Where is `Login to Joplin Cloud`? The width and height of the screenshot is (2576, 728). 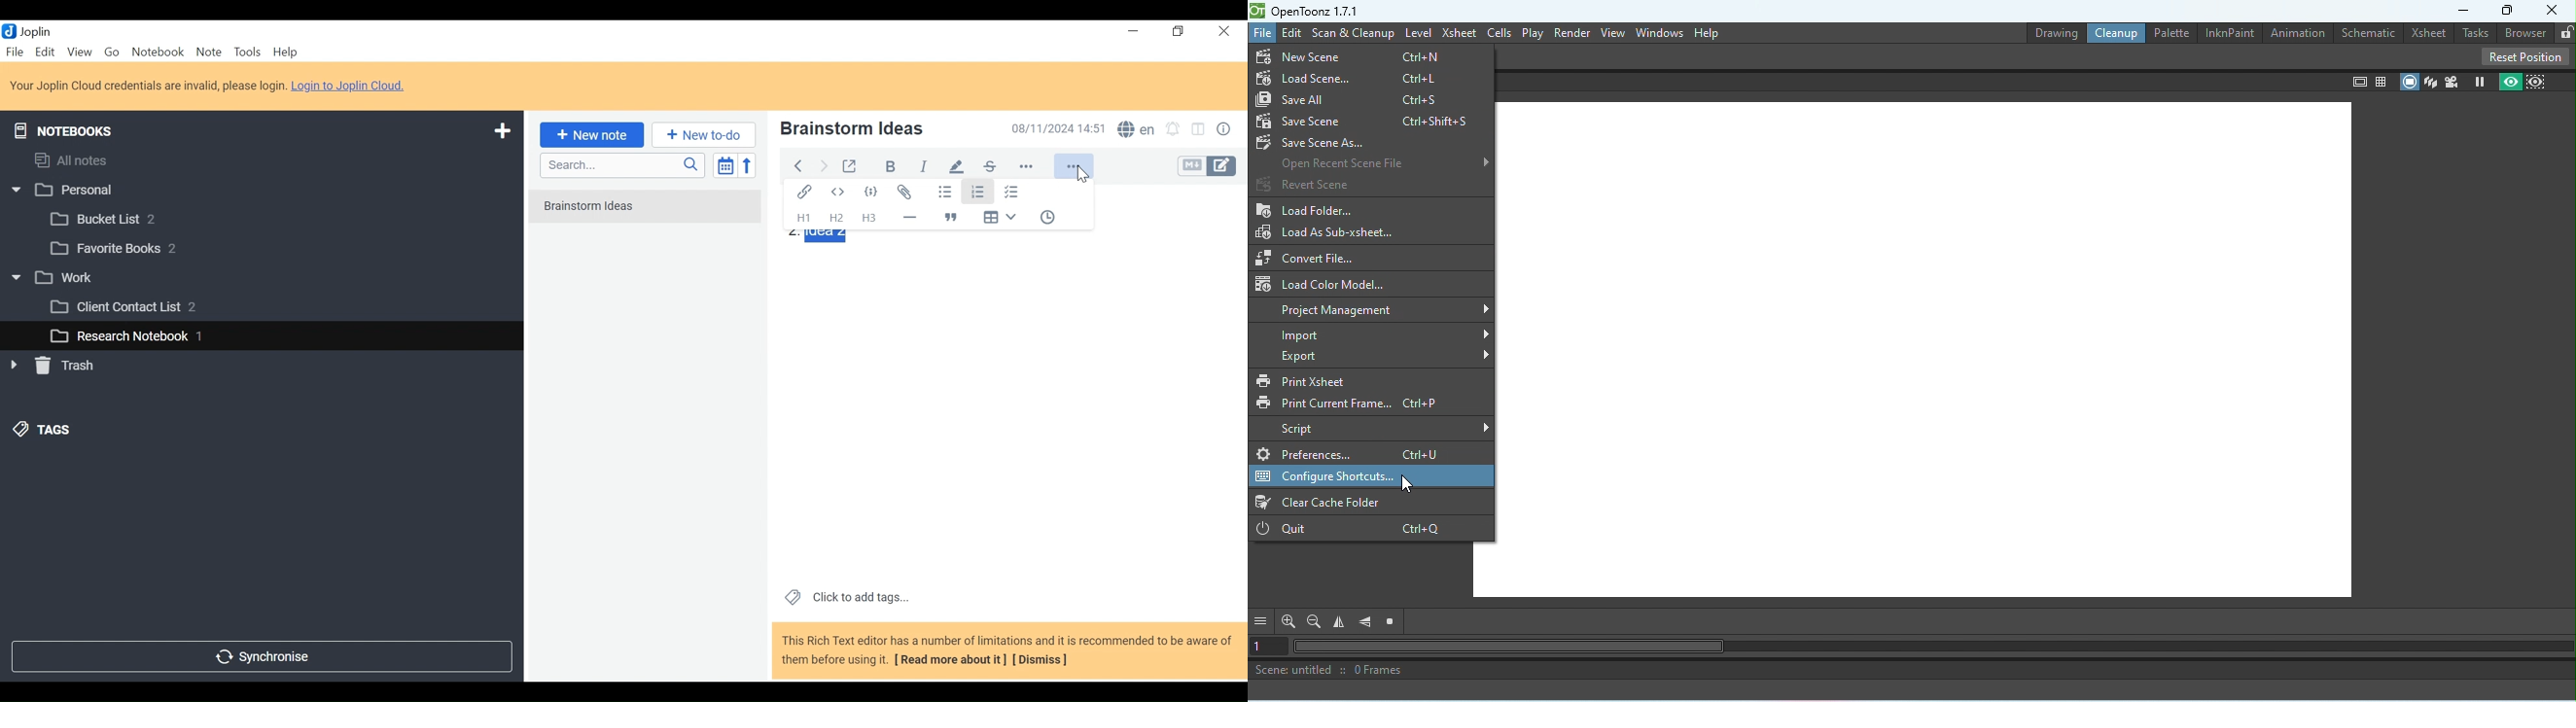
Login to Joplin Cloud is located at coordinates (148, 86).